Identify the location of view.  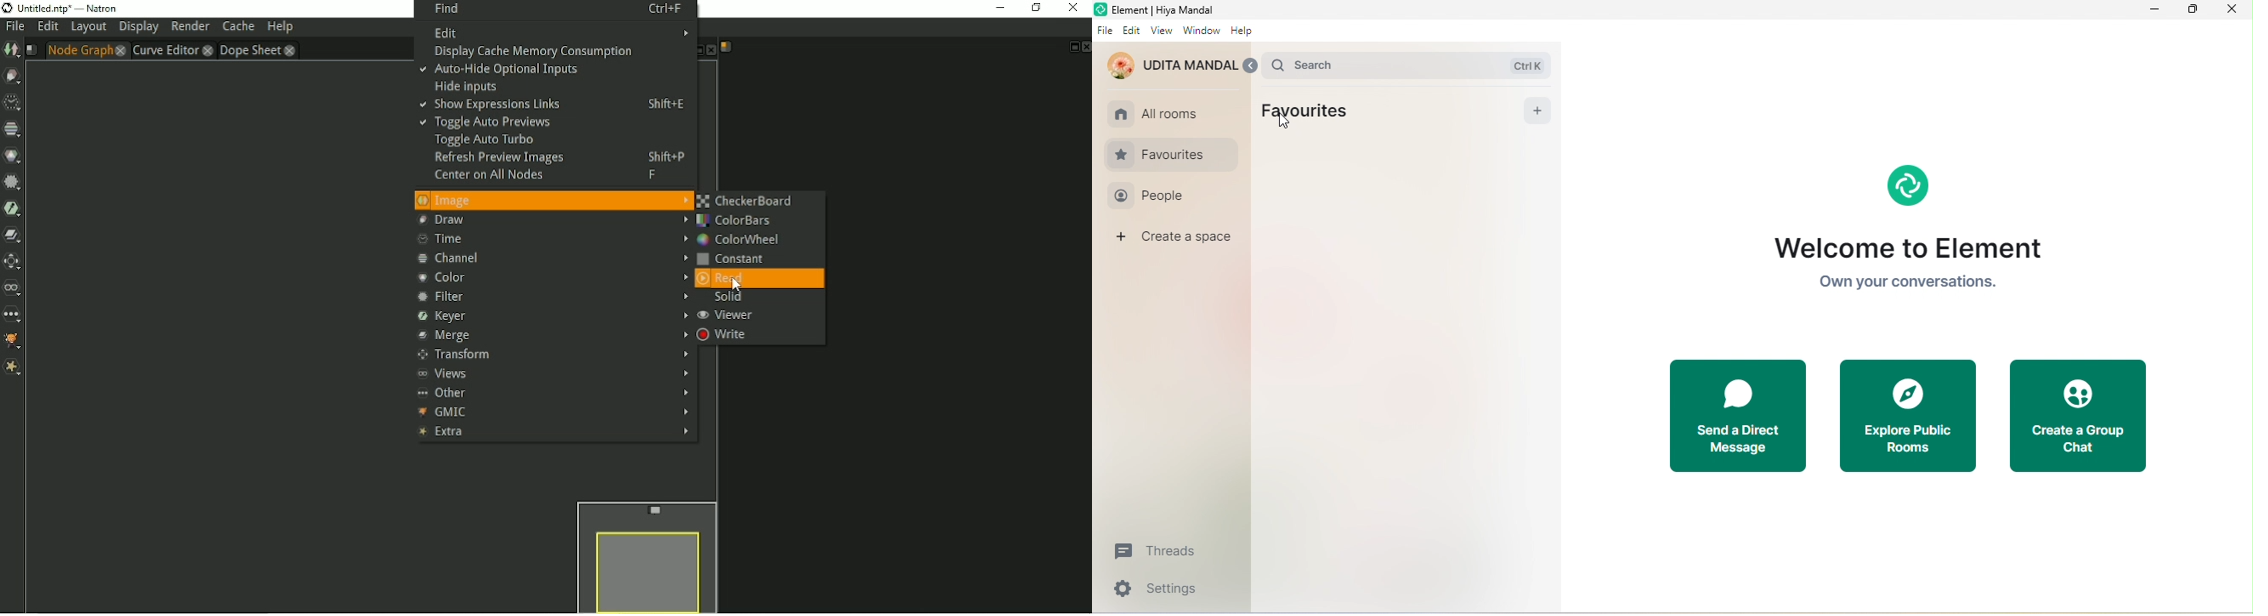
(1162, 31).